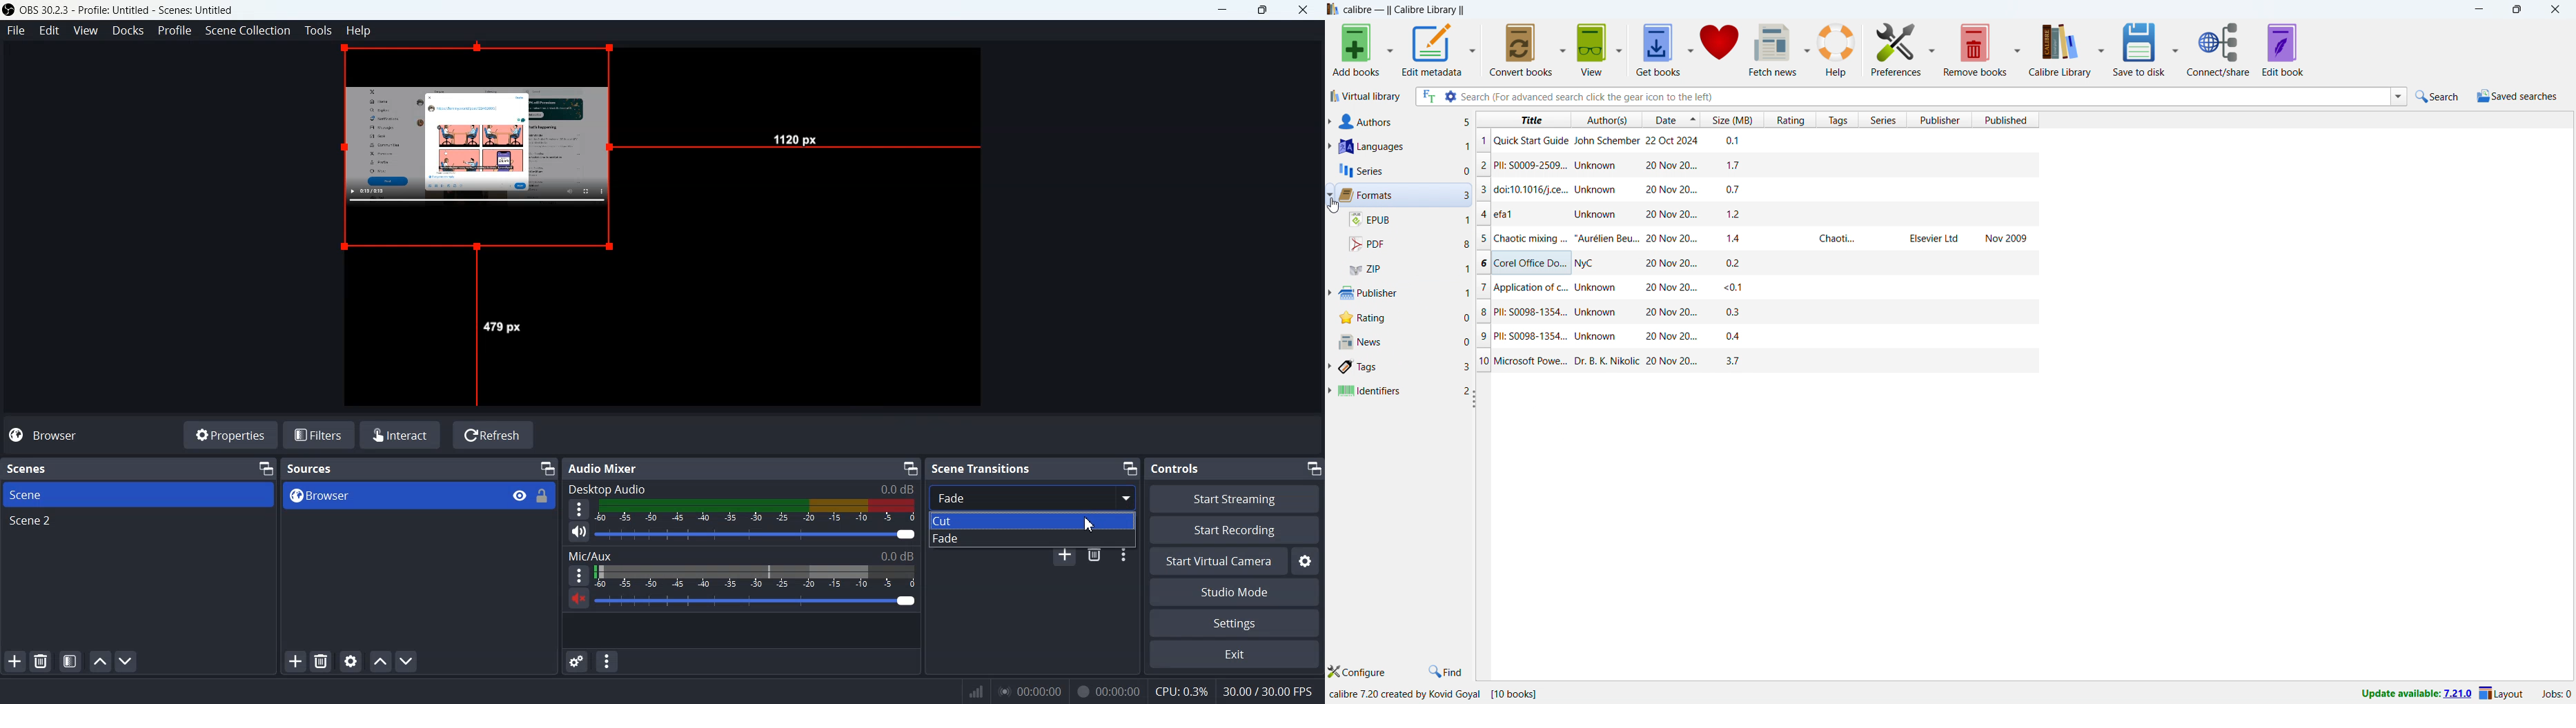  Describe the element at coordinates (266, 468) in the screenshot. I see `Minimize` at that location.